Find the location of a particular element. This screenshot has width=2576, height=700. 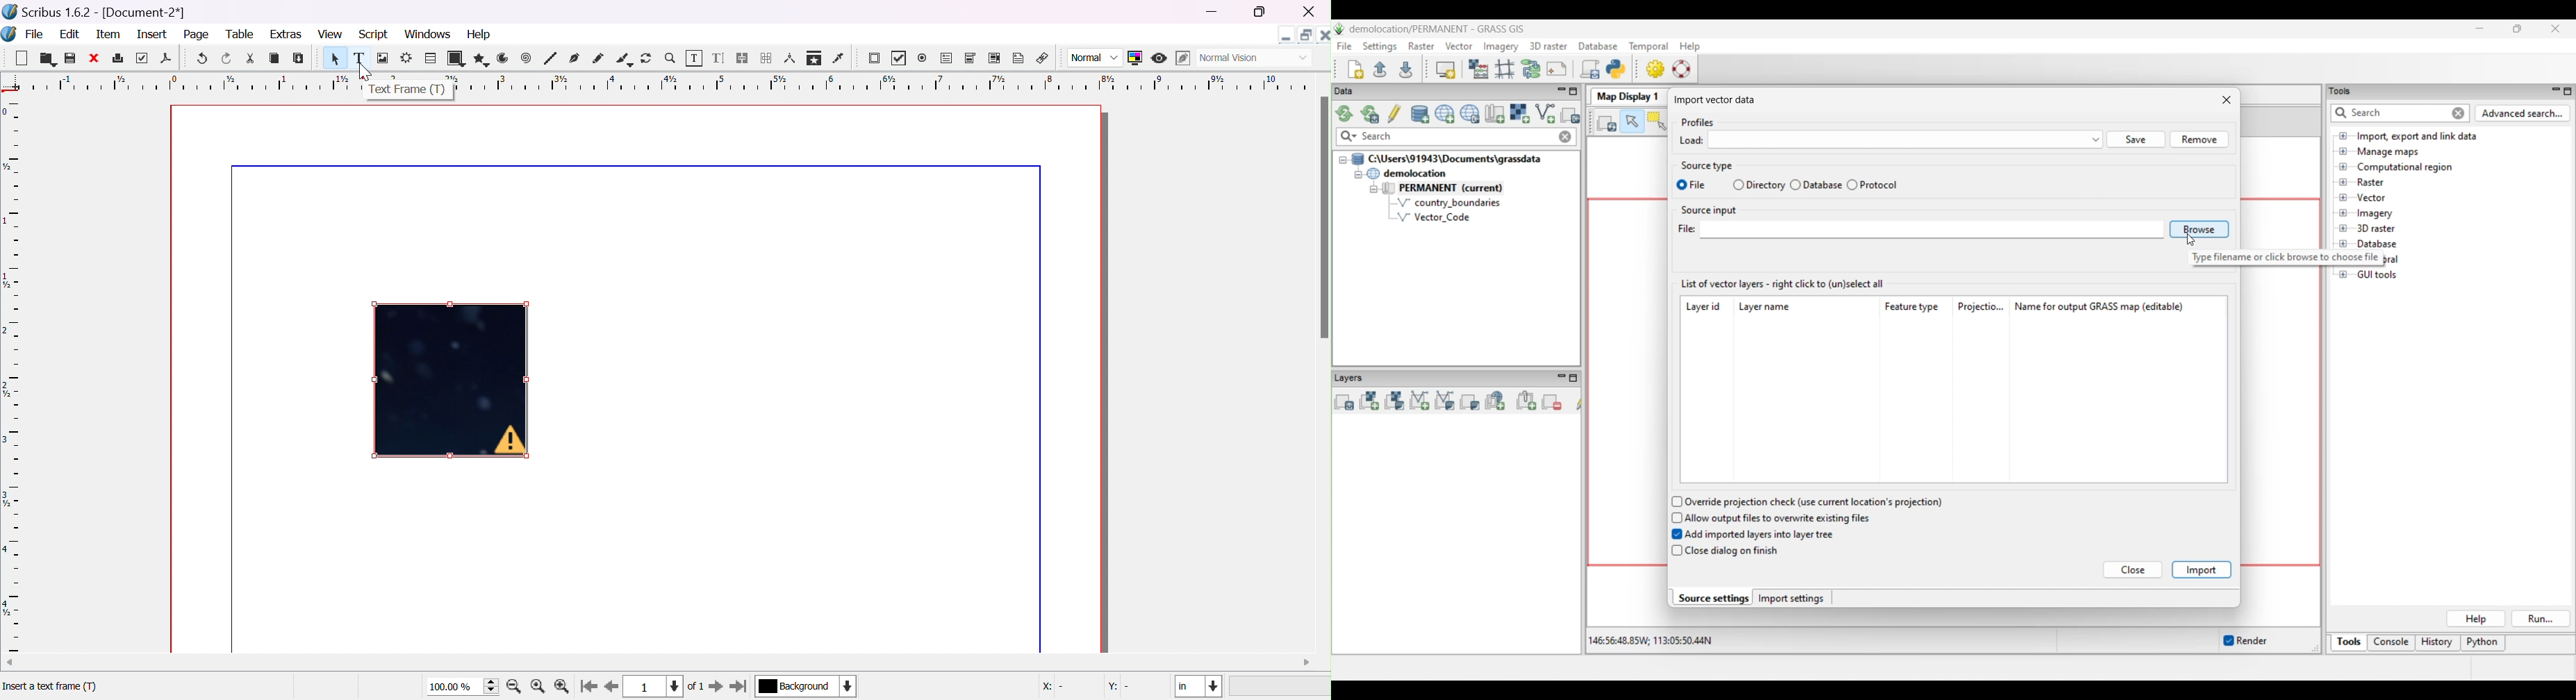

100.00% is located at coordinates (464, 687).